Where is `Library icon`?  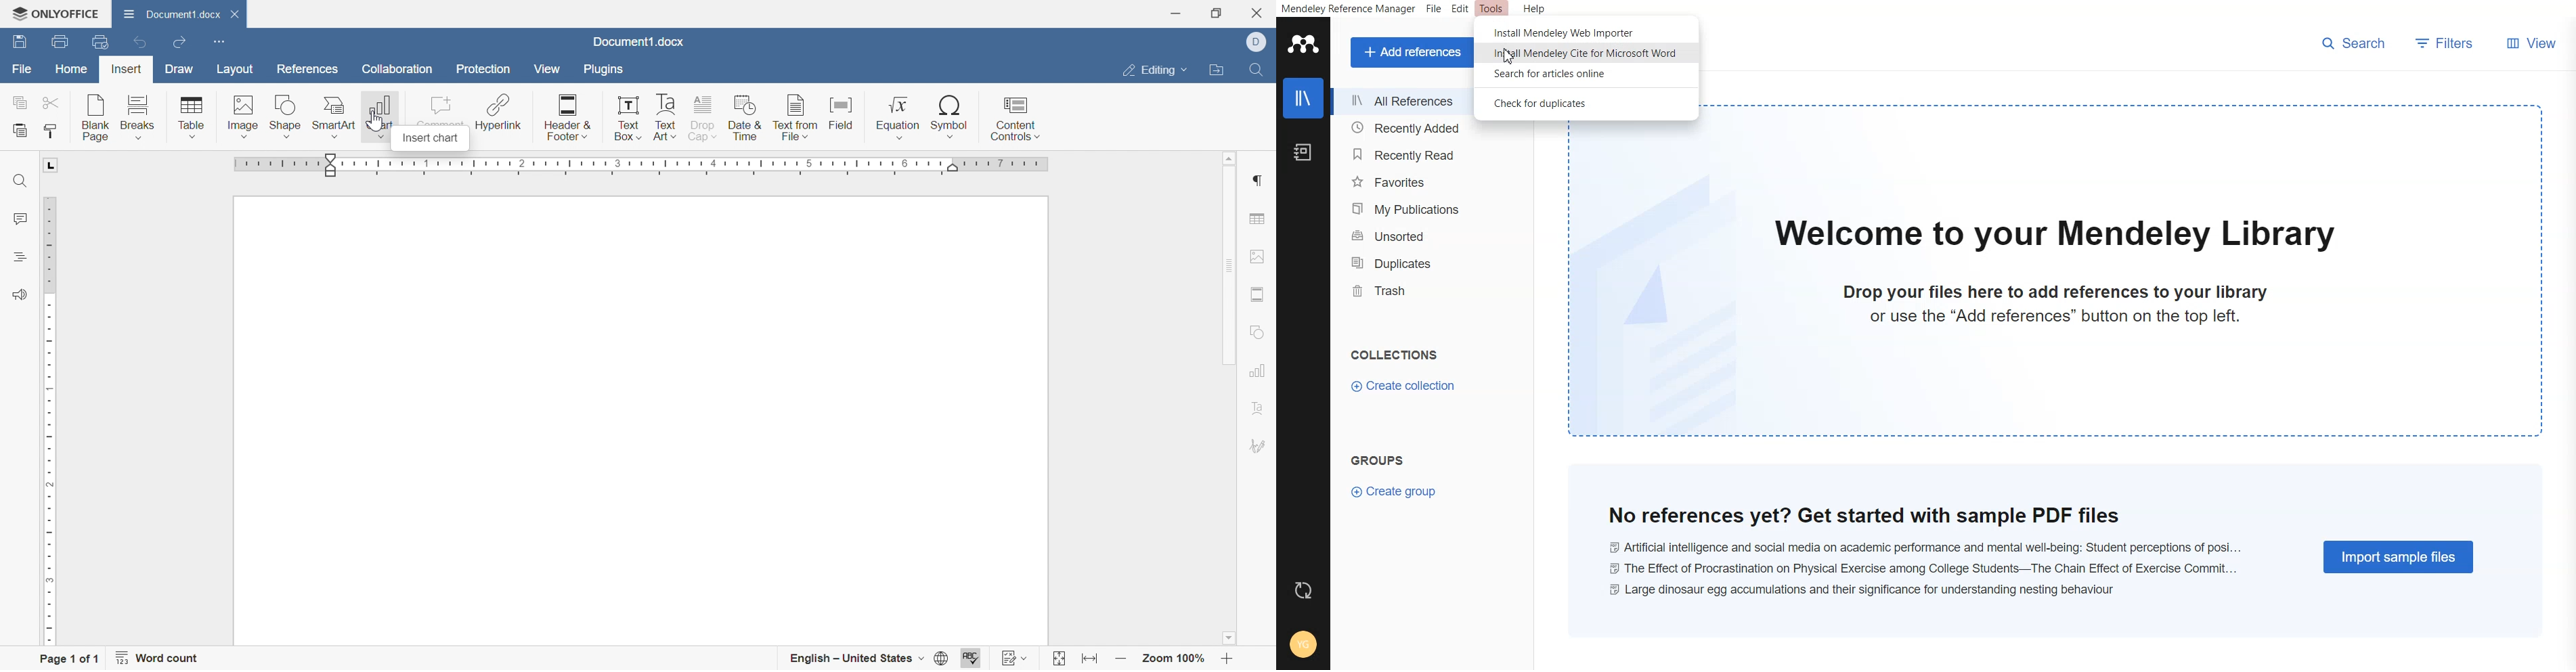 Library icon is located at coordinates (1303, 97).